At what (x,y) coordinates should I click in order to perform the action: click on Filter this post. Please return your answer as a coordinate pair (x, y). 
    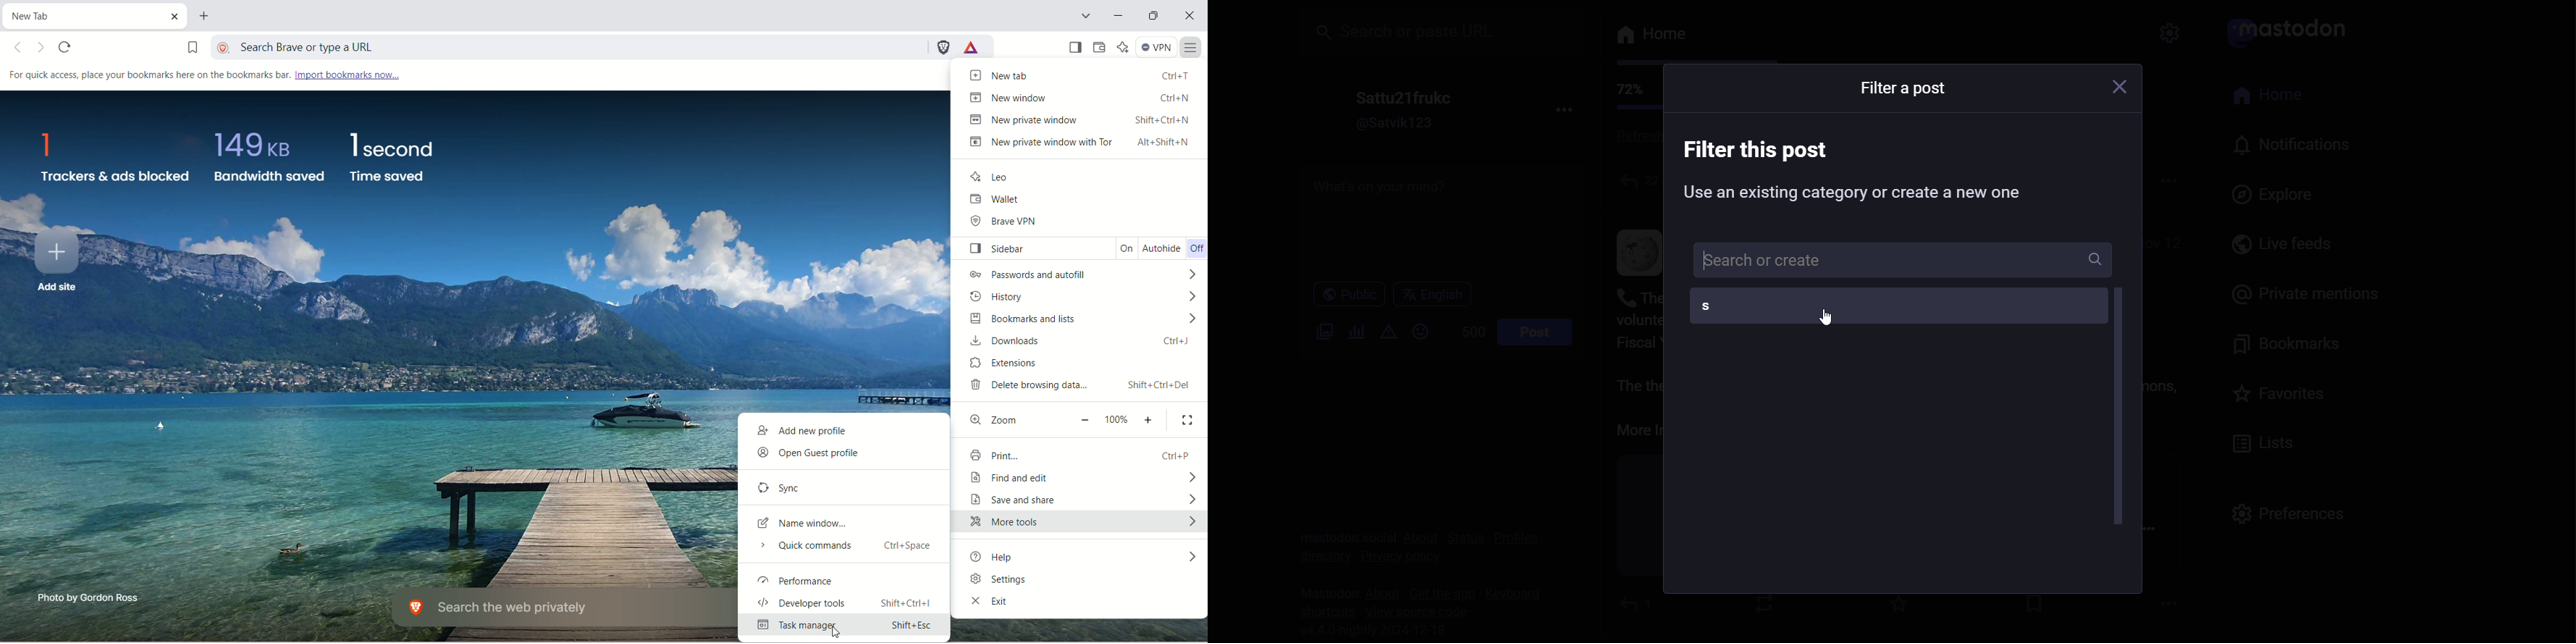
    Looking at the image, I should click on (1759, 150).